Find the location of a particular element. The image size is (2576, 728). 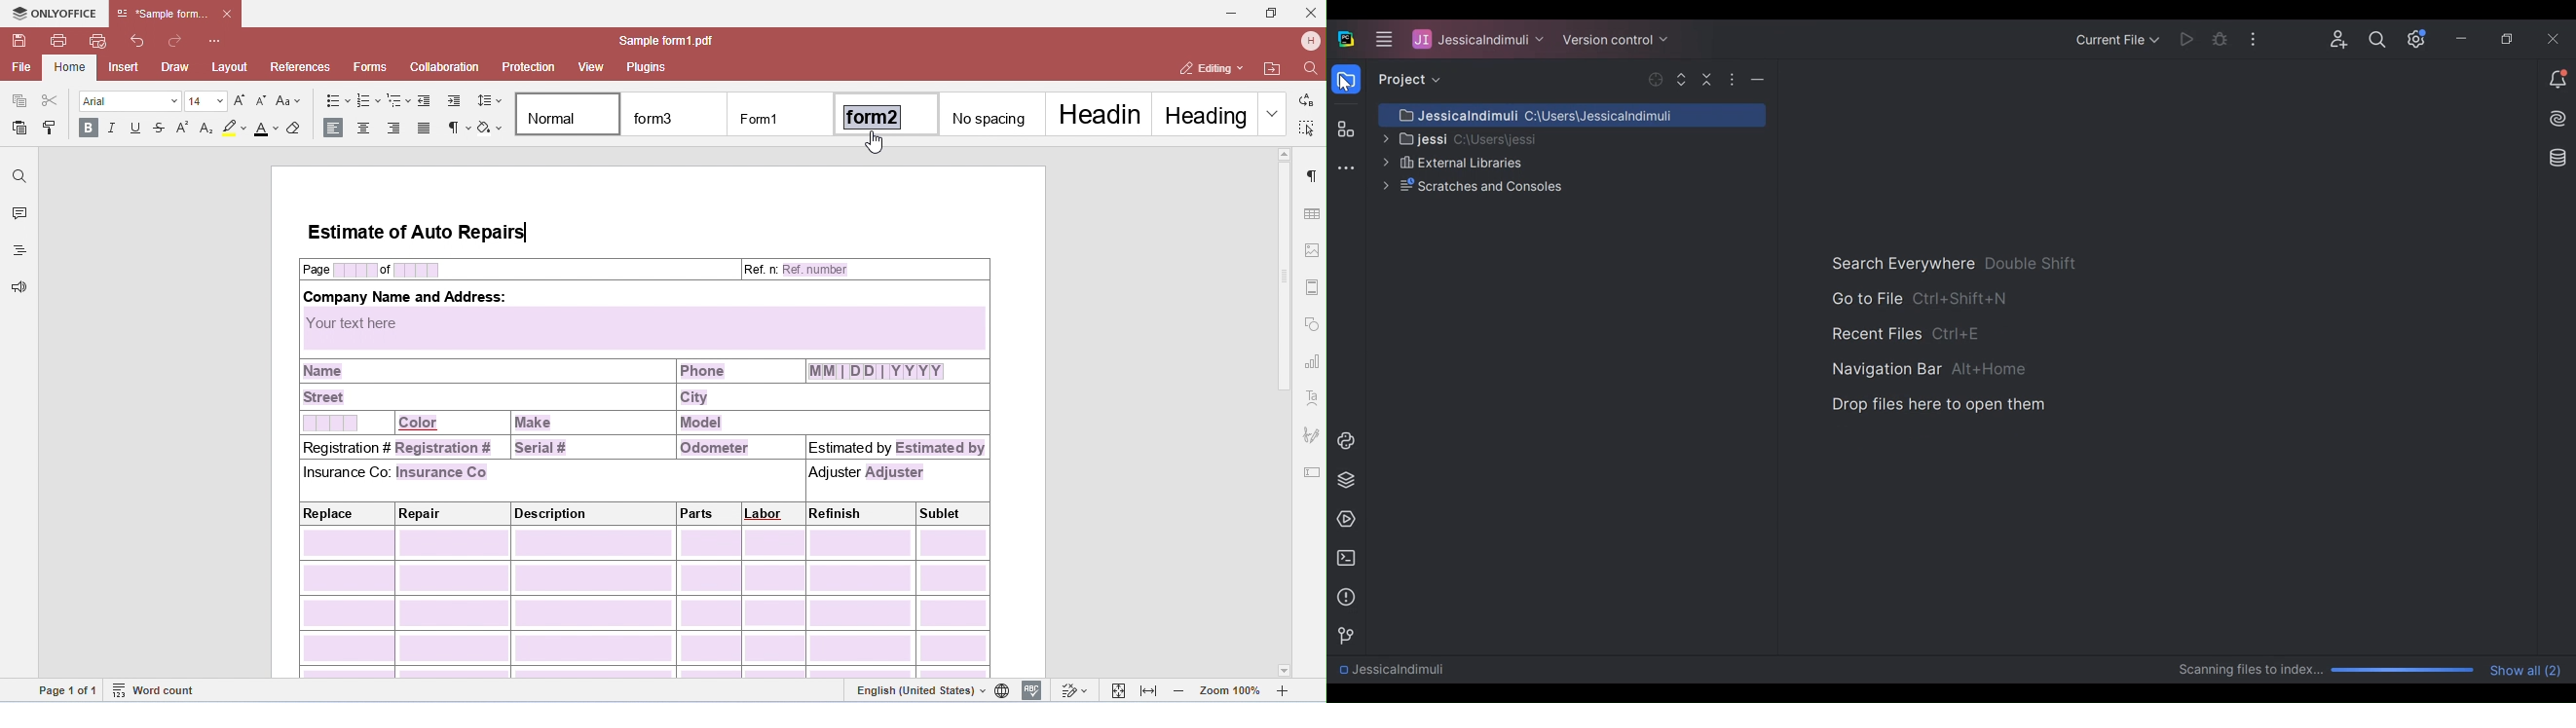

Navigation Bar is located at coordinates (1931, 371).